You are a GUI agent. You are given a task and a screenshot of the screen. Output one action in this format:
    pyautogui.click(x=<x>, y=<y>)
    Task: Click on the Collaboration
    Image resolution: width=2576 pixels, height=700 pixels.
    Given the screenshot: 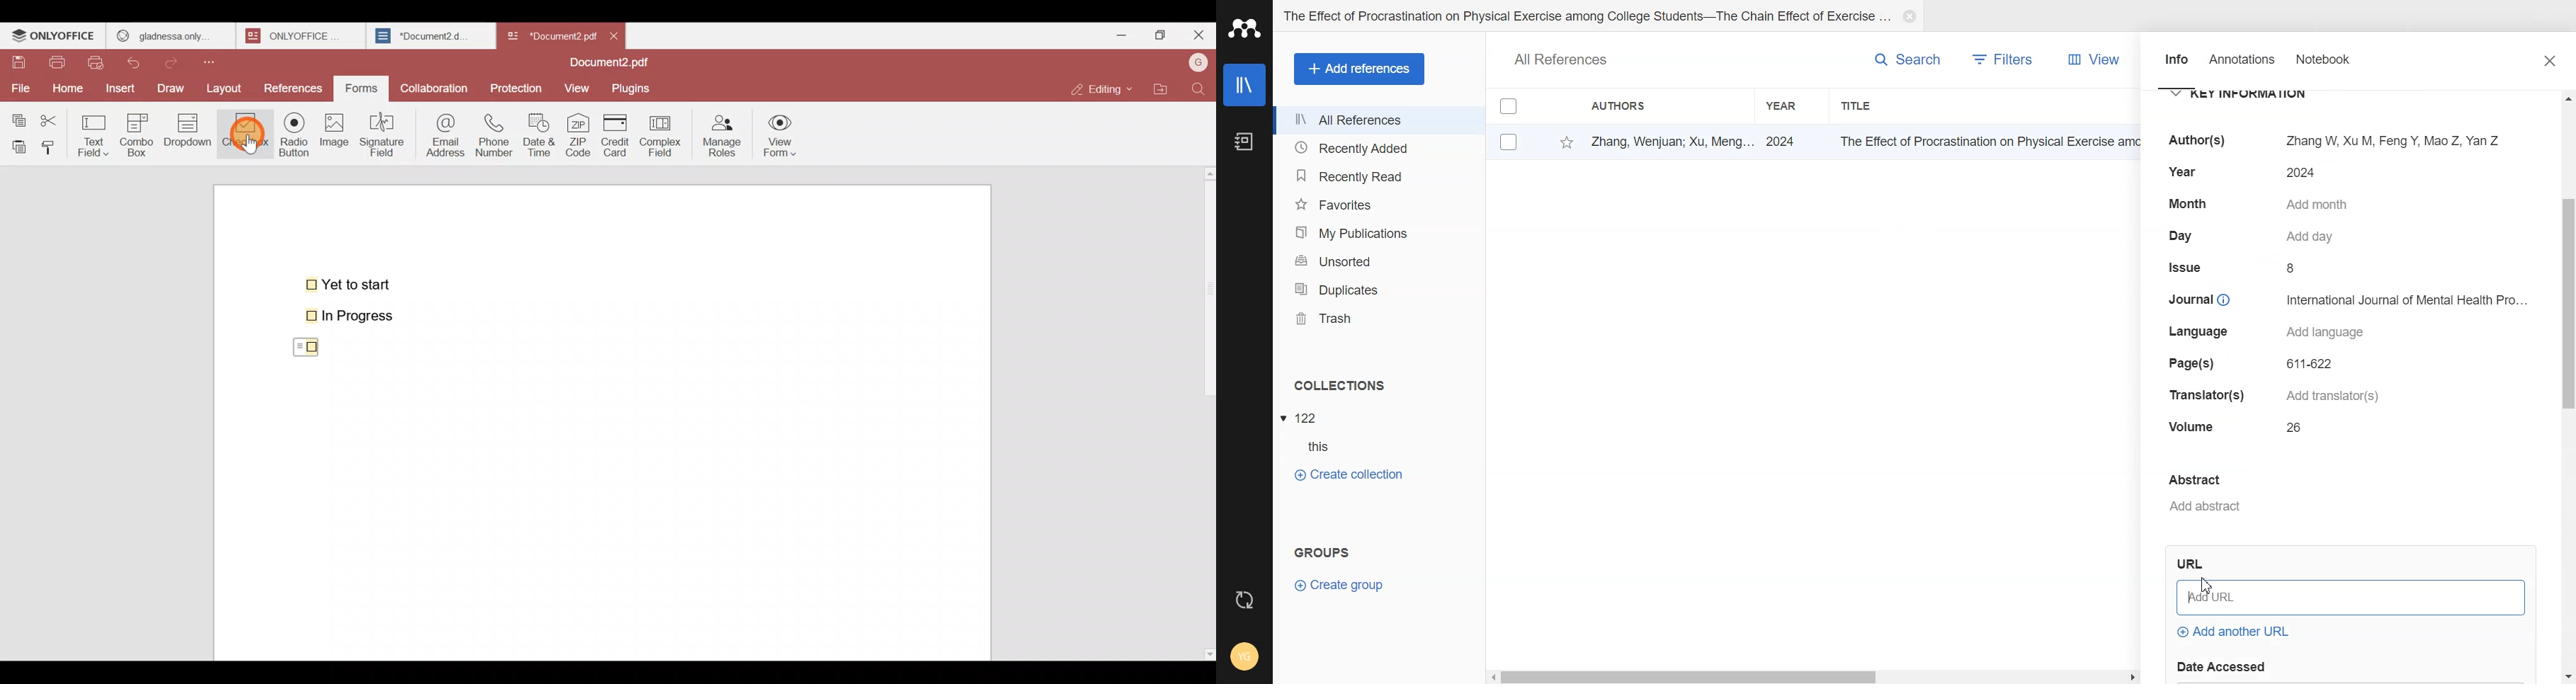 What is the action you would take?
    pyautogui.click(x=435, y=85)
    